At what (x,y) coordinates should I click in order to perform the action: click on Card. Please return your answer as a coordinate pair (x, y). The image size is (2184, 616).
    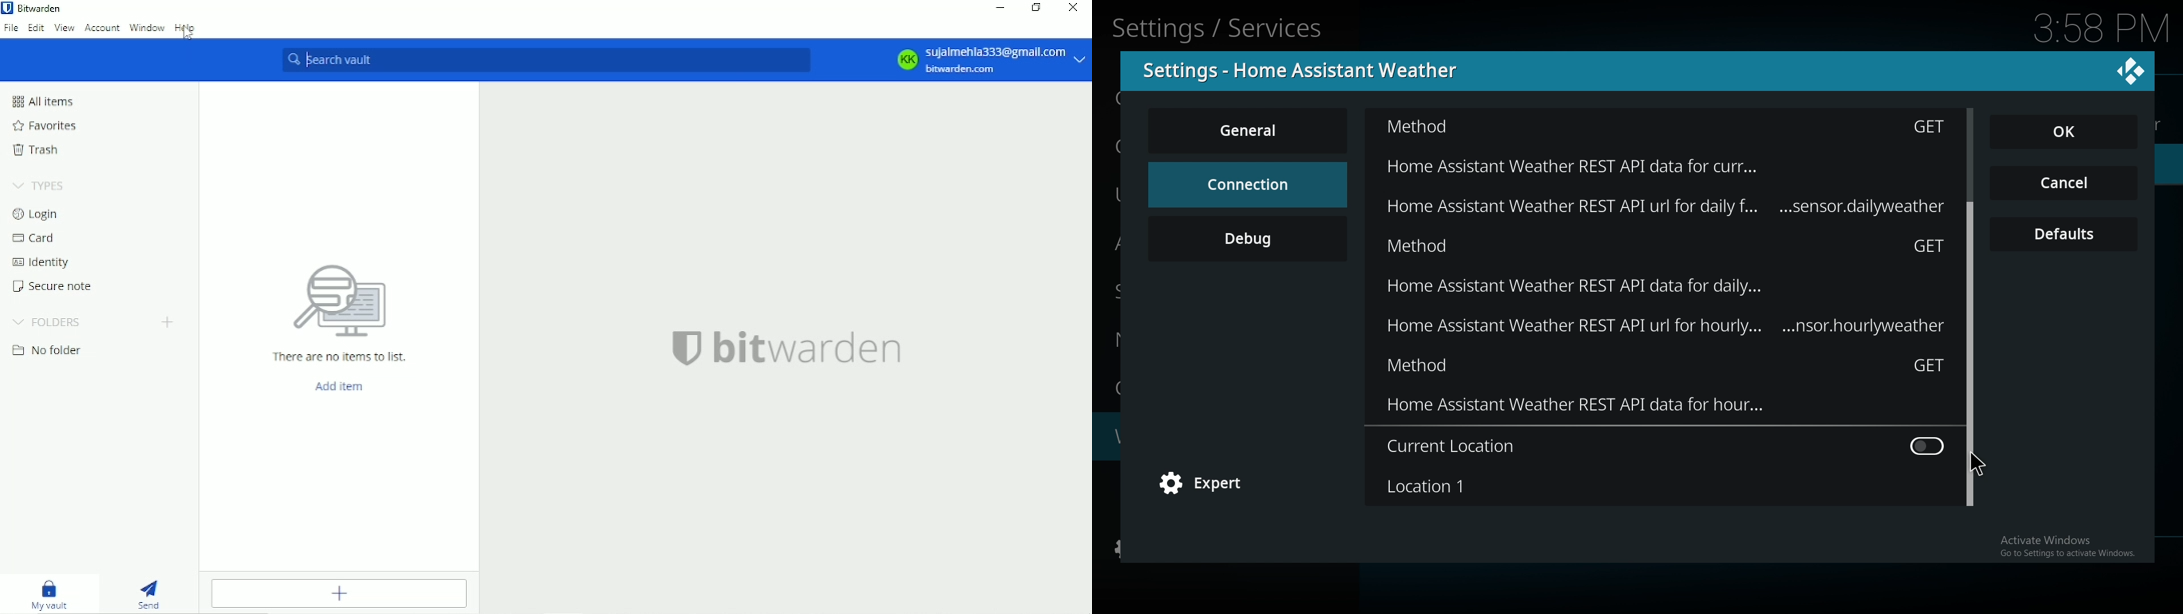
    Looking at the image, I should click on (35, 237).